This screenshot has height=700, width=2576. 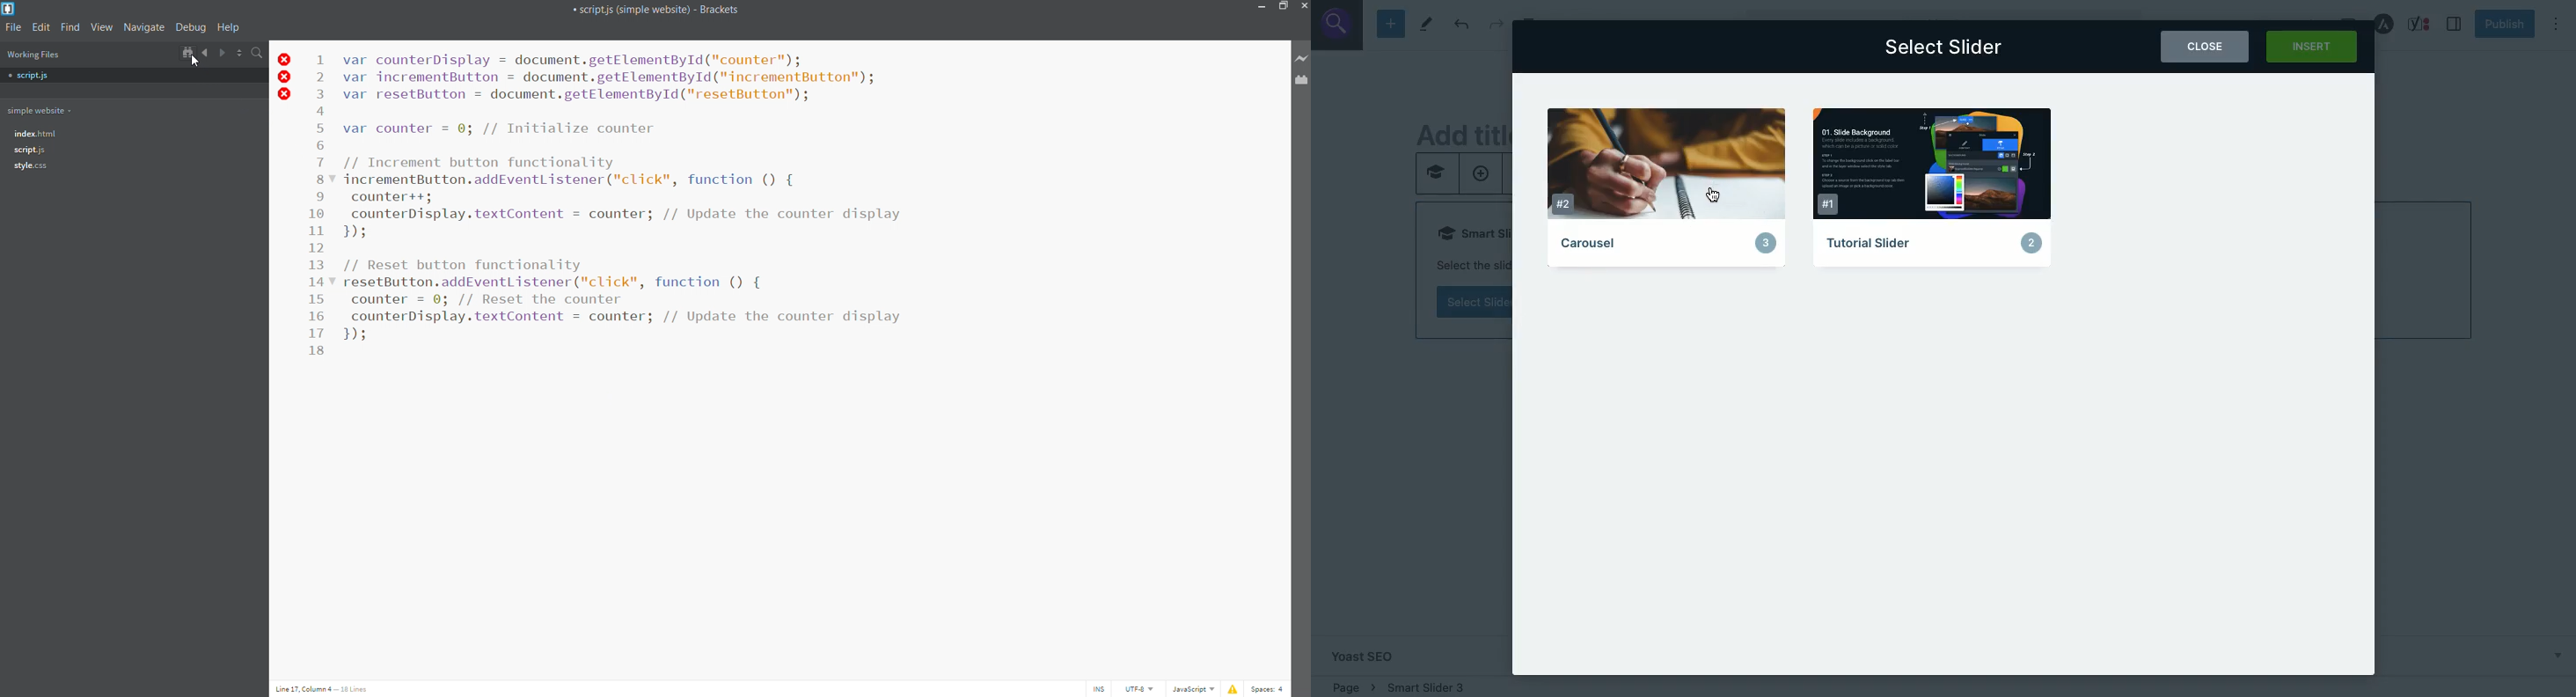 I want to click on Redo, so click(x=1496, y=25).